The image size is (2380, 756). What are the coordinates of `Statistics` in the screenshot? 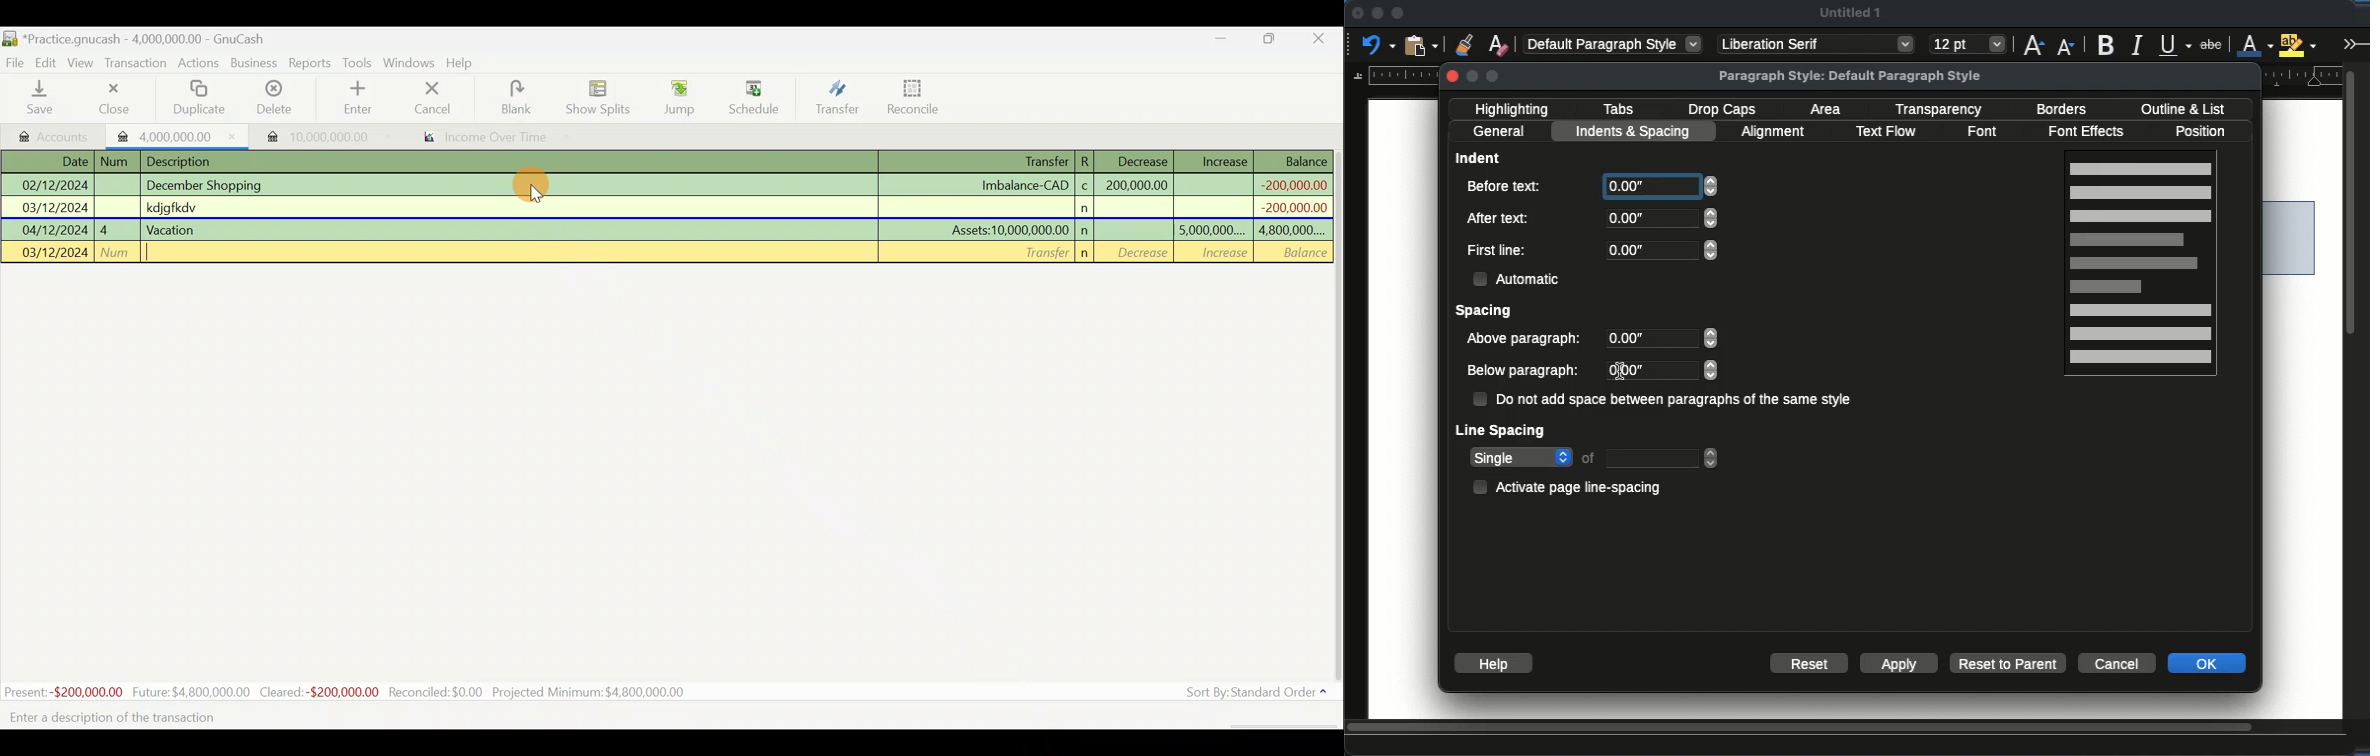 It's located at (349, 691).